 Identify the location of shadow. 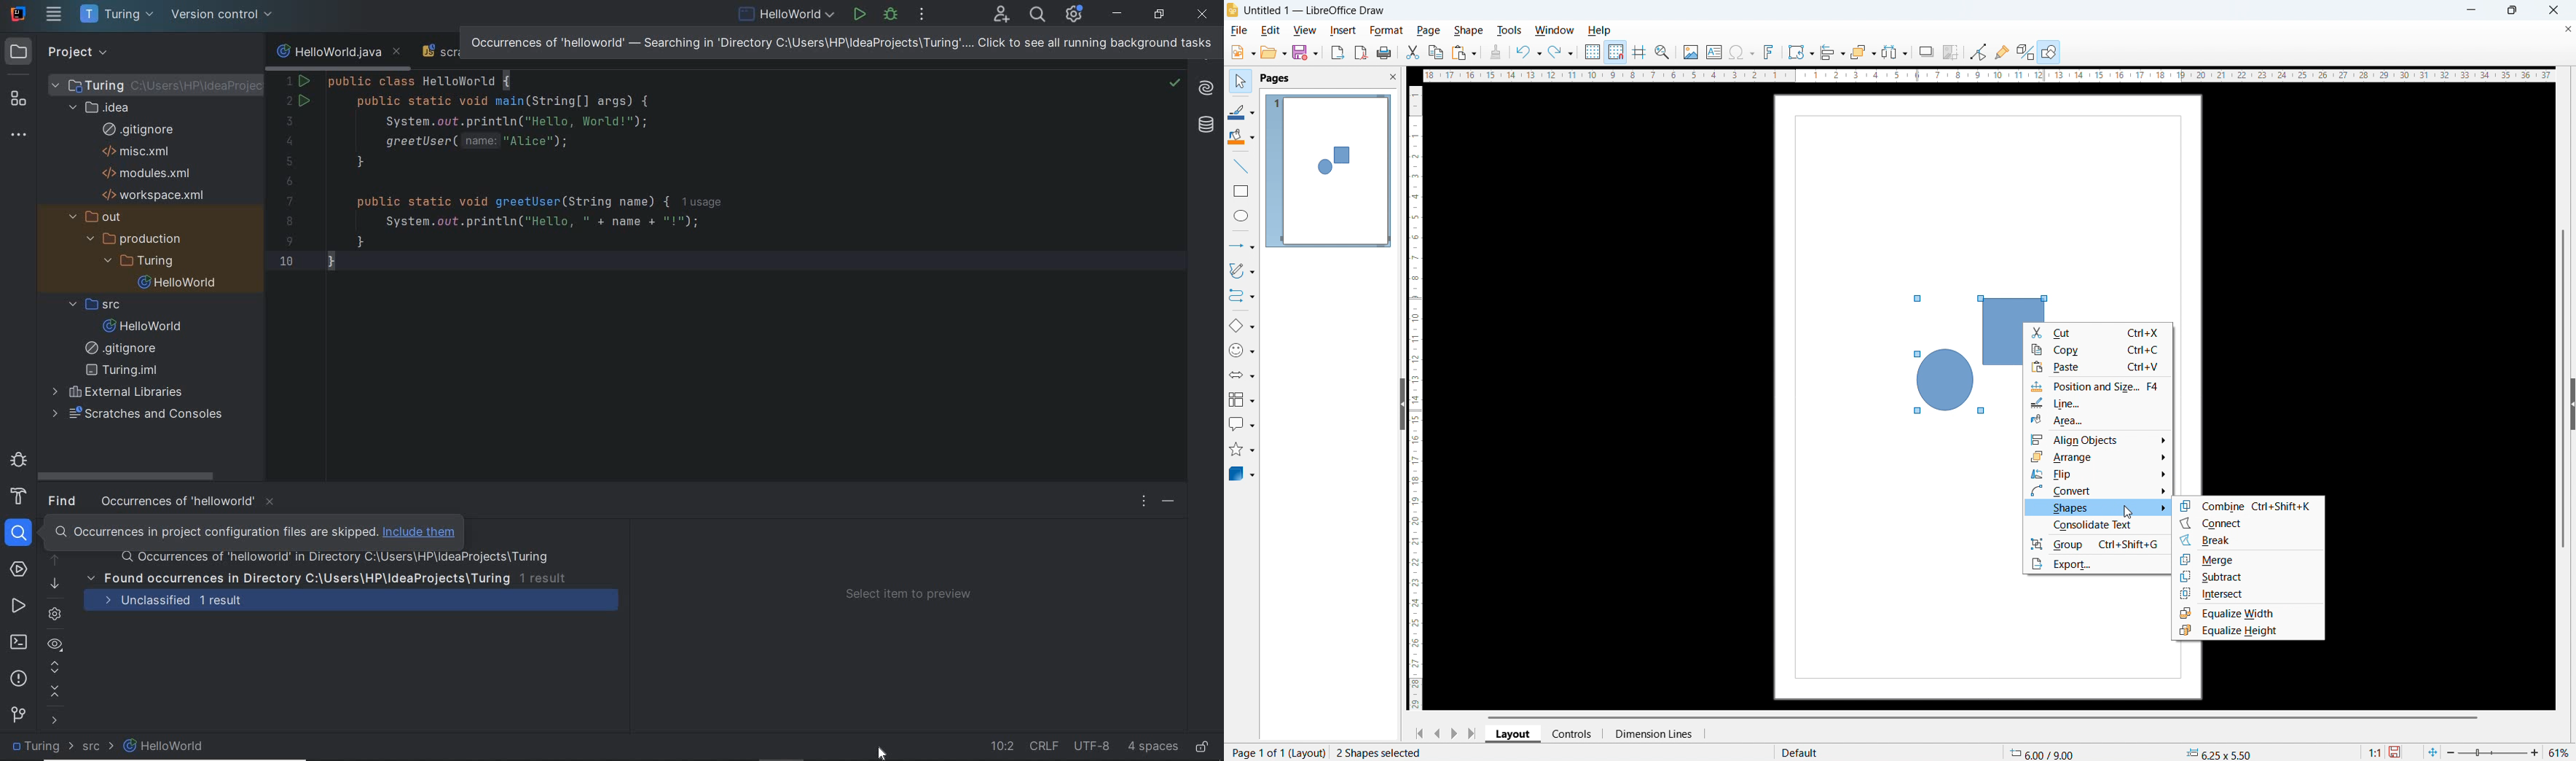
(1927, 52).